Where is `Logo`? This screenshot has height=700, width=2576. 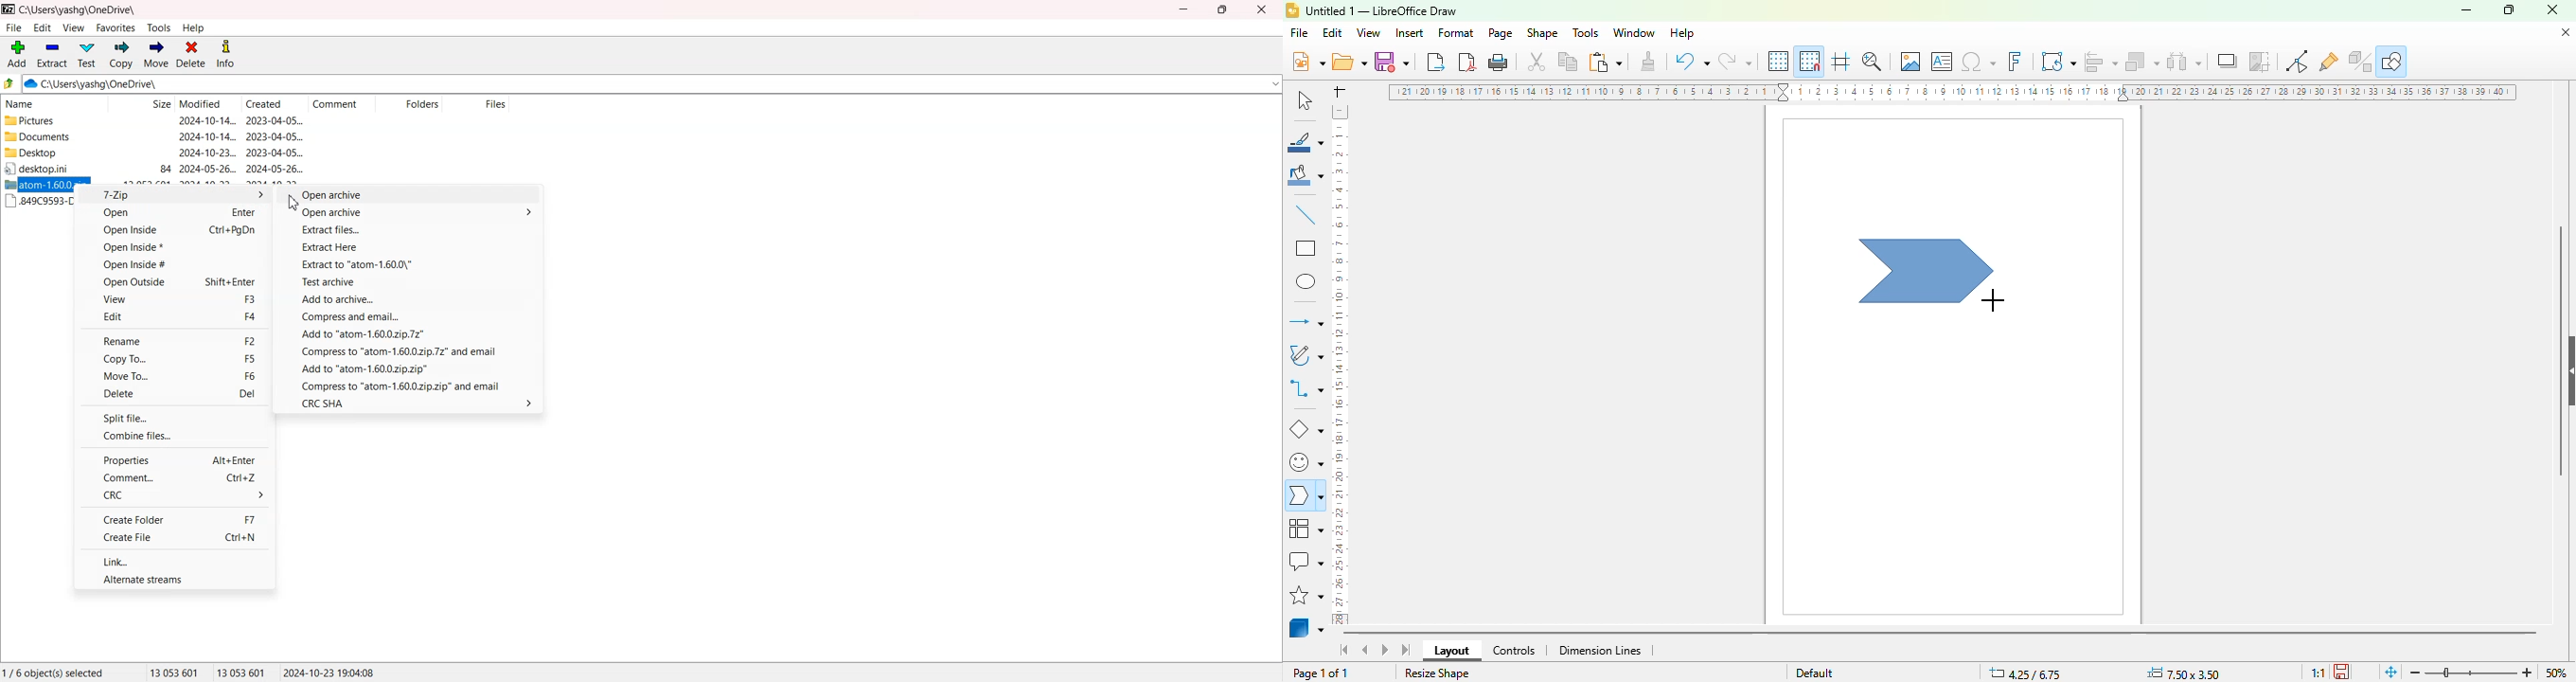
Logo is located at coordinates (9, 9).